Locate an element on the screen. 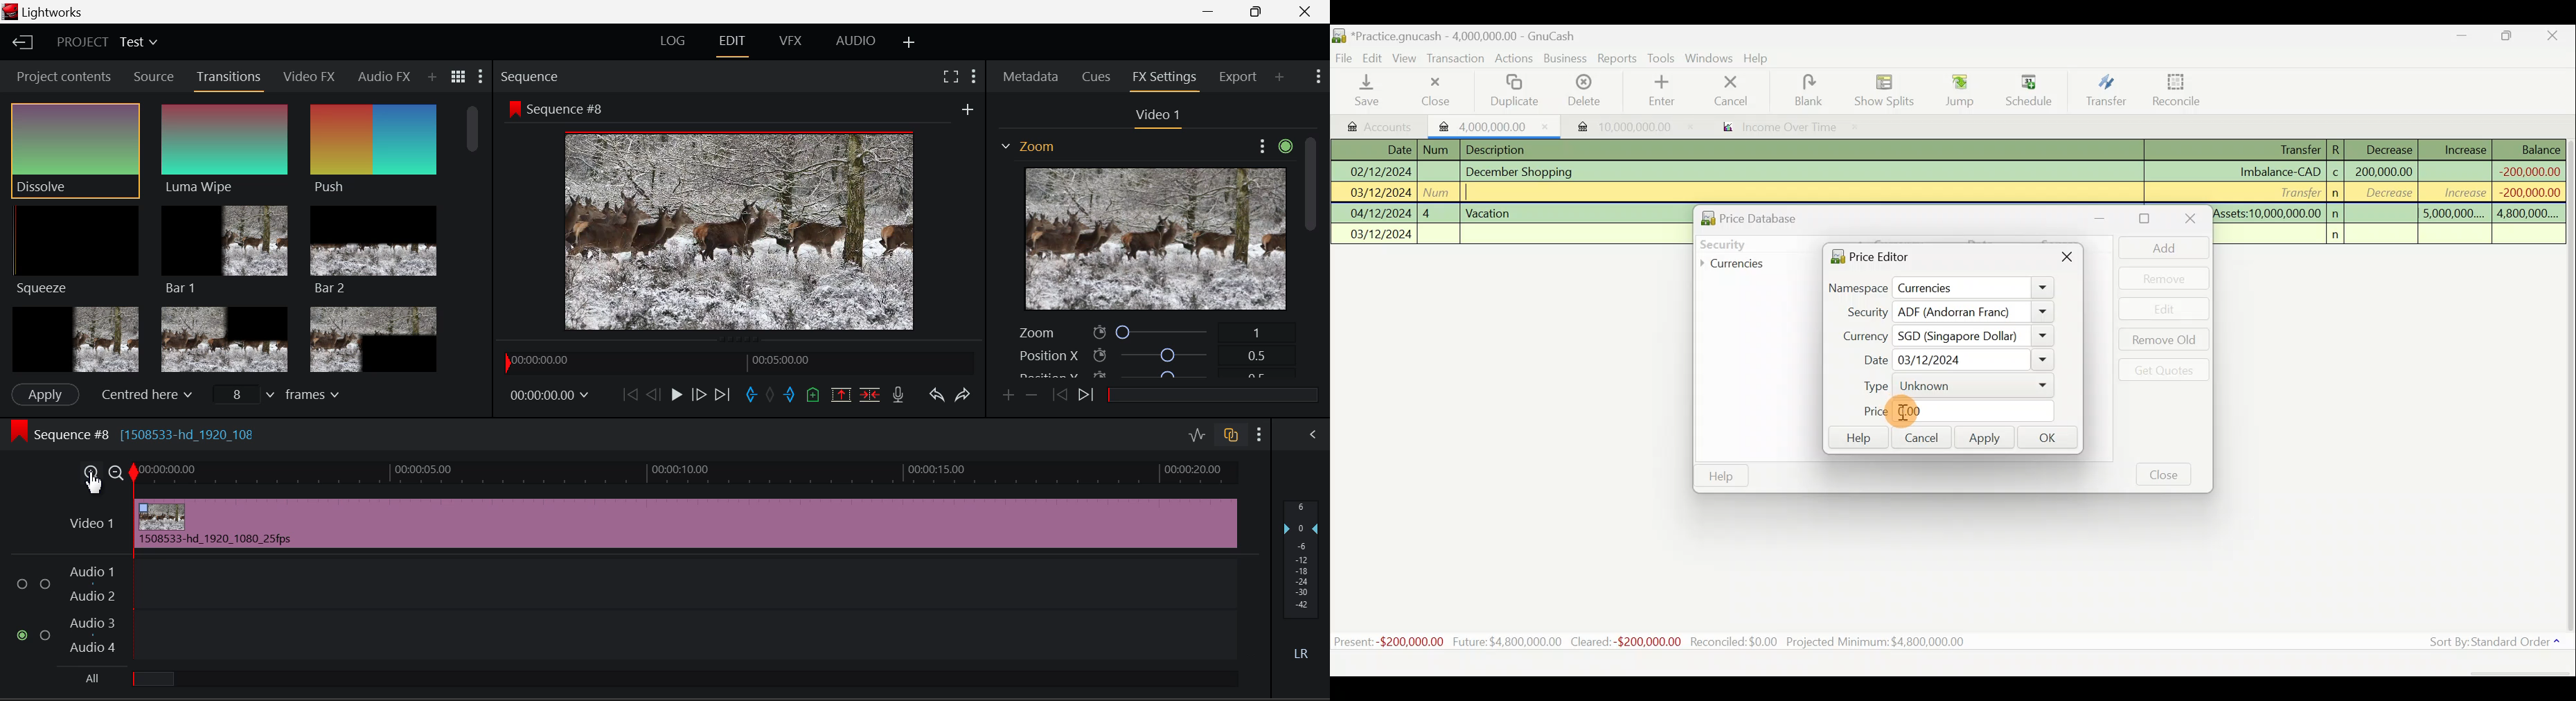 The height and width of the screenshot is (728, 2576). income over time is located at coordinates (1789, 128).